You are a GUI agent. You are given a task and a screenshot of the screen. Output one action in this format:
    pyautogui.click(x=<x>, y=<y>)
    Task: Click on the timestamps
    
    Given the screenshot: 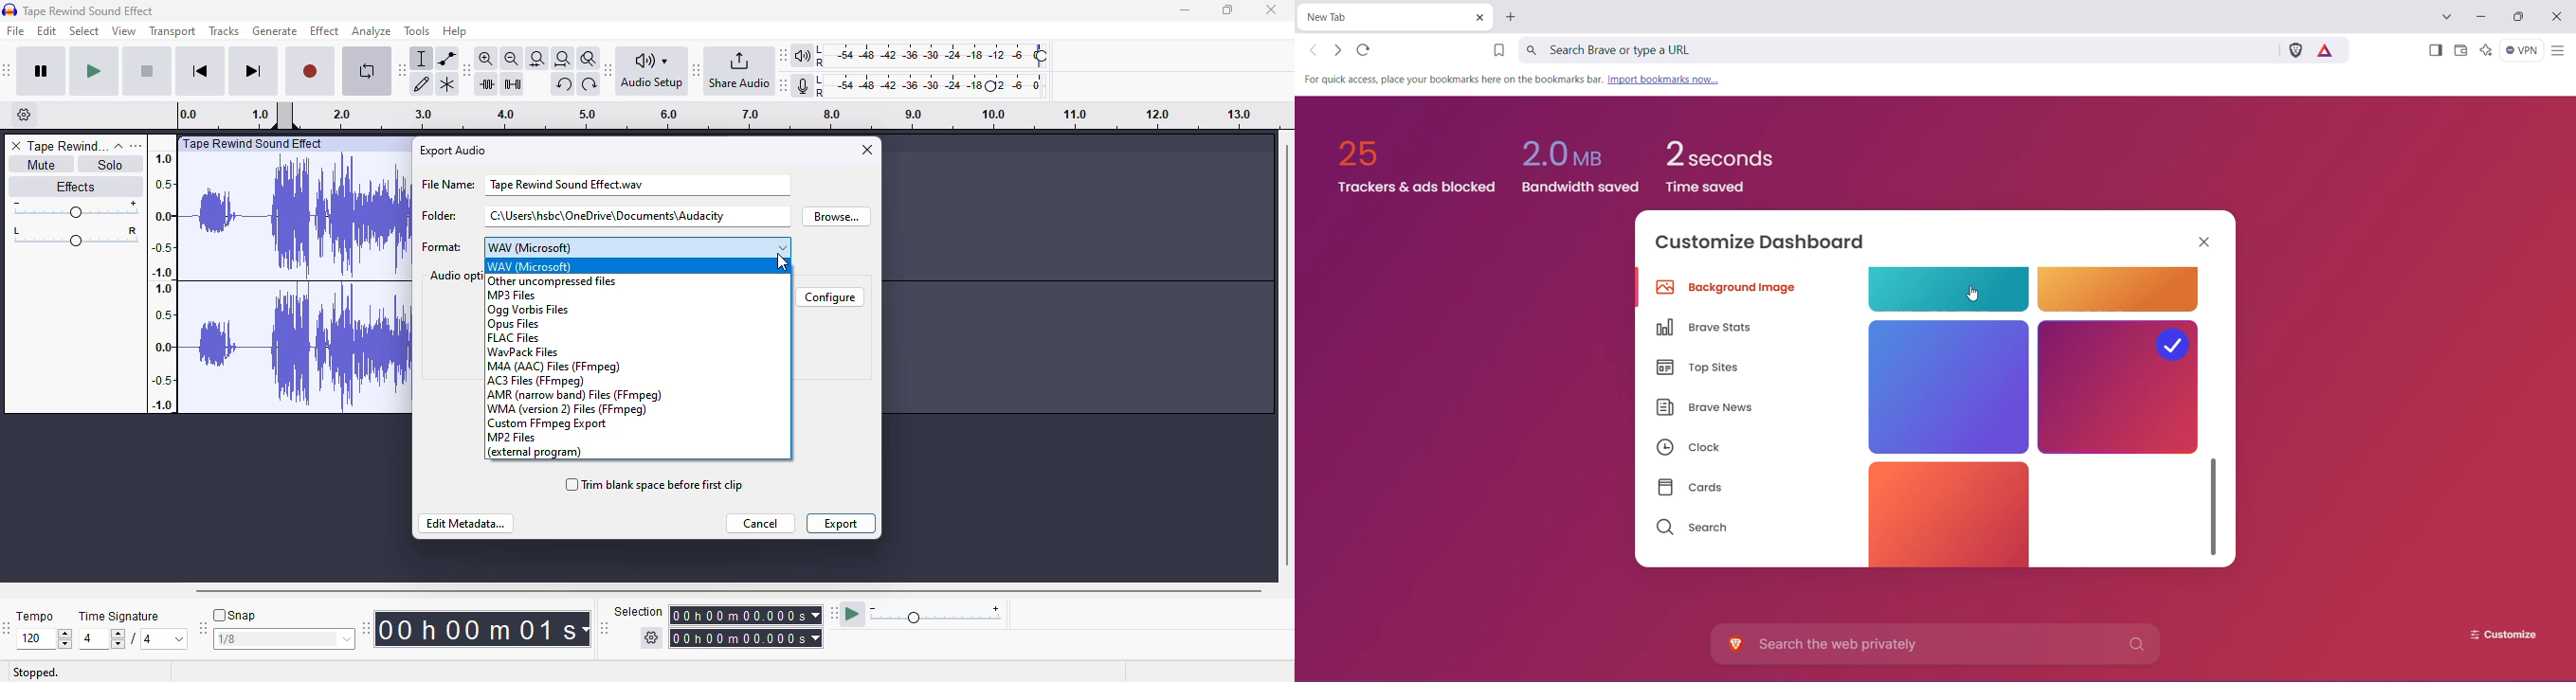 What is the action you would take?
    pyautogui.click(x=717, y=115)
    